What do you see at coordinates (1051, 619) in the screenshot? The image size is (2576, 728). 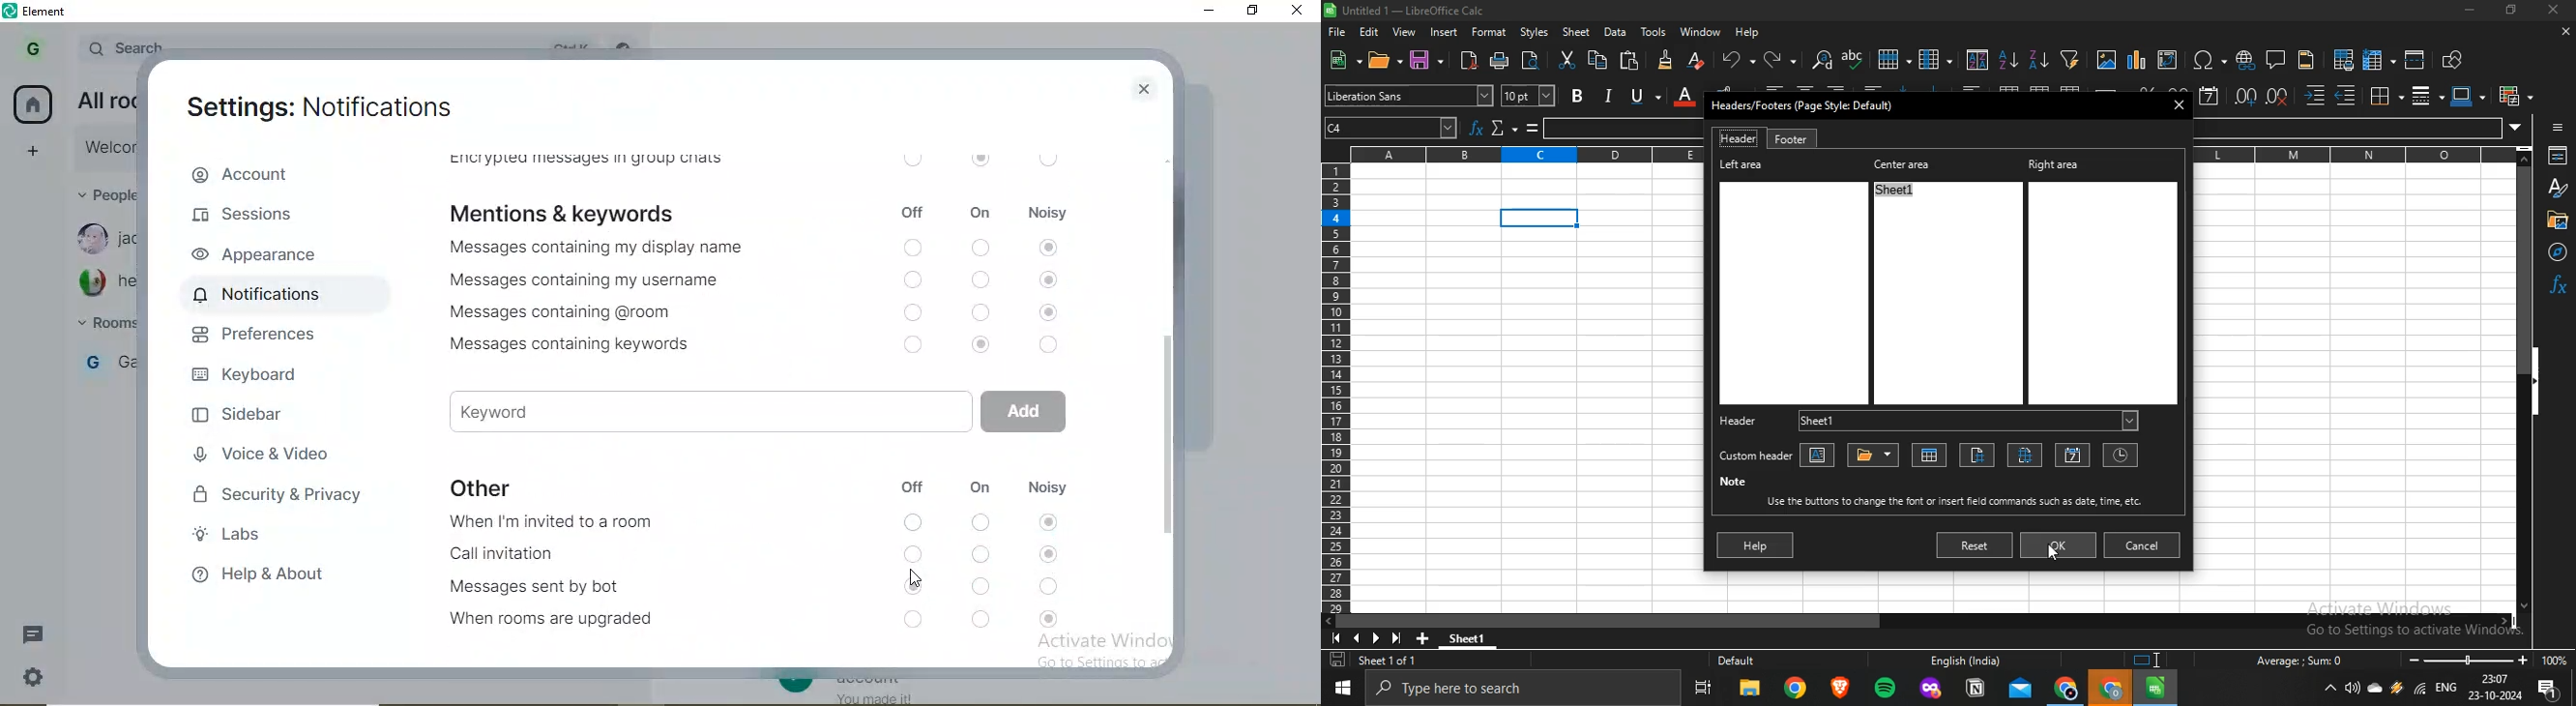 I see `noisy switch` at bounding box center [1051, 619].